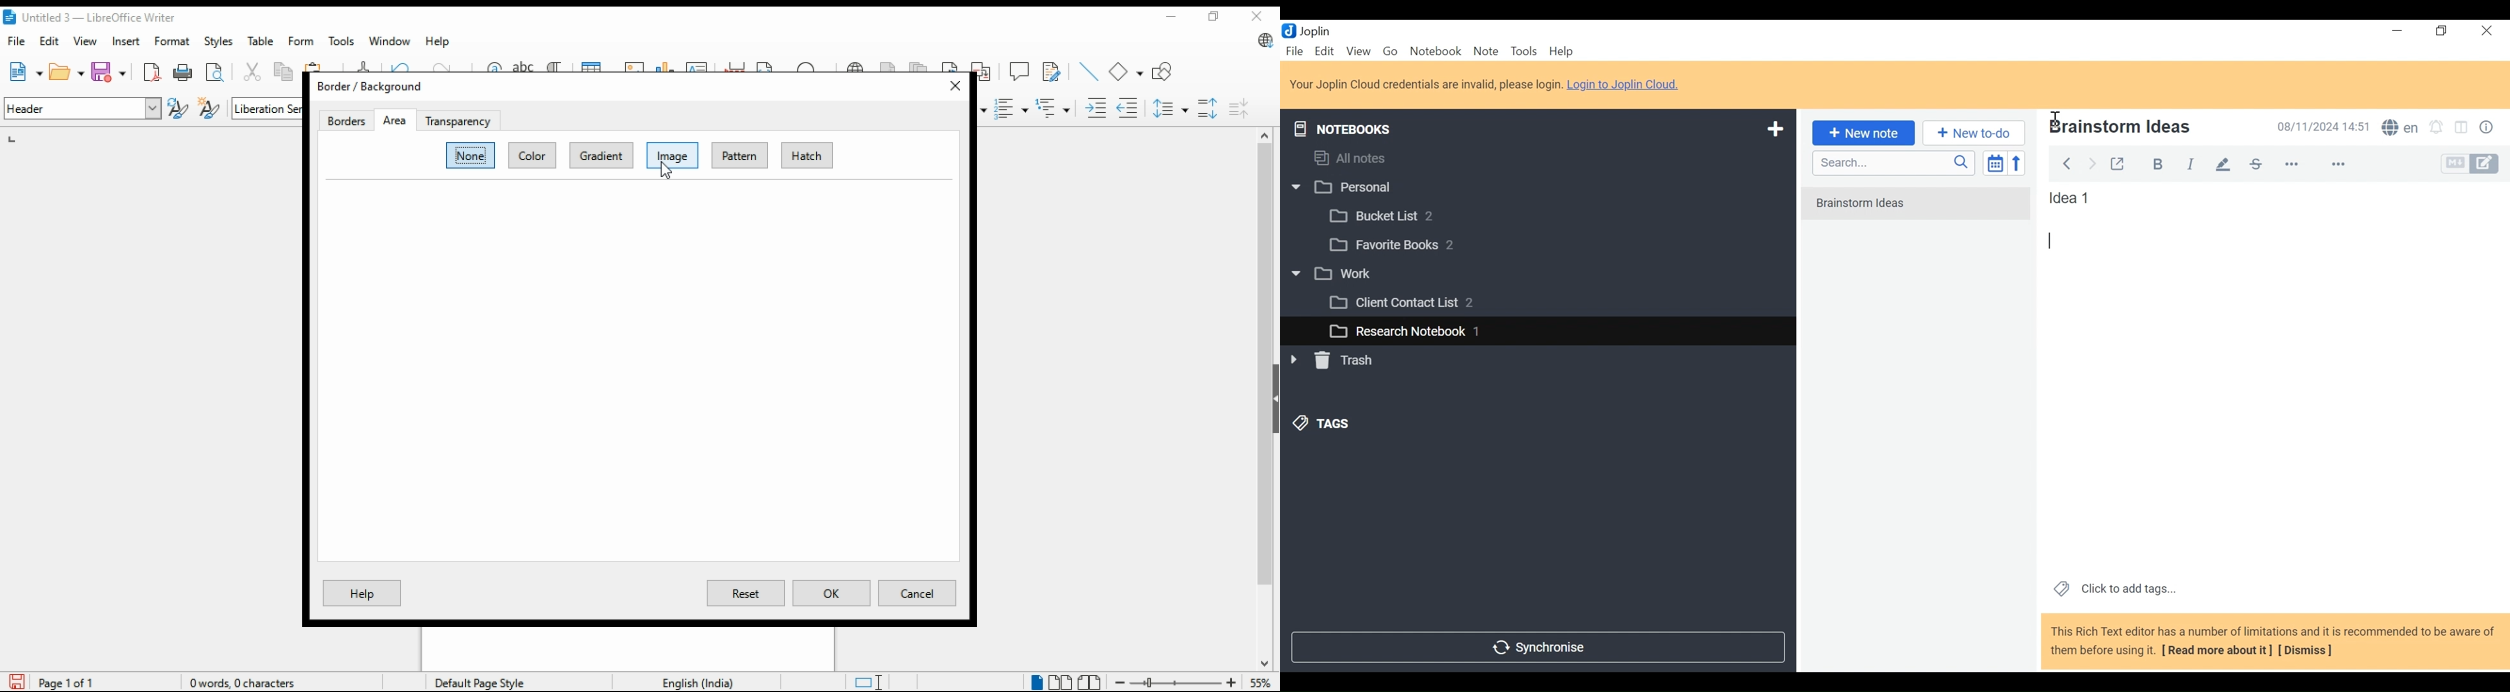 This screenshot has height=700, width=2520. Describe the element at coordinates (2273, 641) in the screenshot. I see `This Rich Text editor has a number of limitations and it is recommended to be aware of
them before using it. [ Read more about it] [Dismiss]` at that location.